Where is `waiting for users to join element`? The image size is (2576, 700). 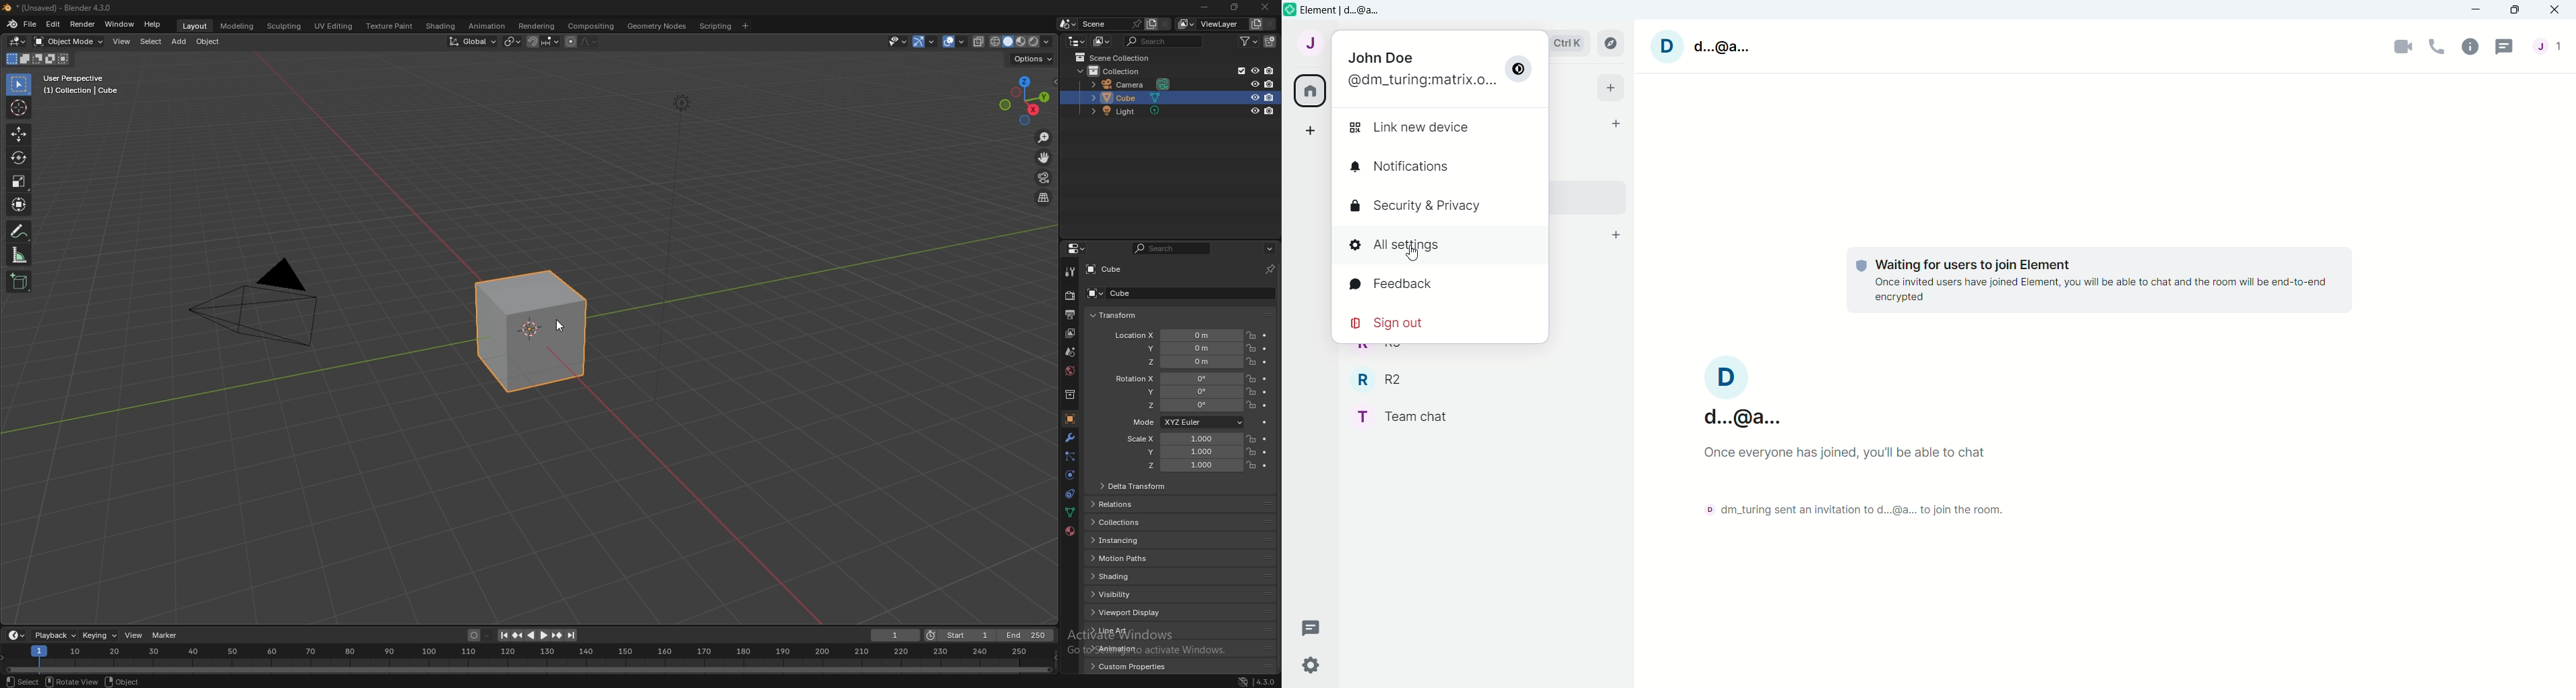
waiting for users to join element is located at coordinates (1950, 260).